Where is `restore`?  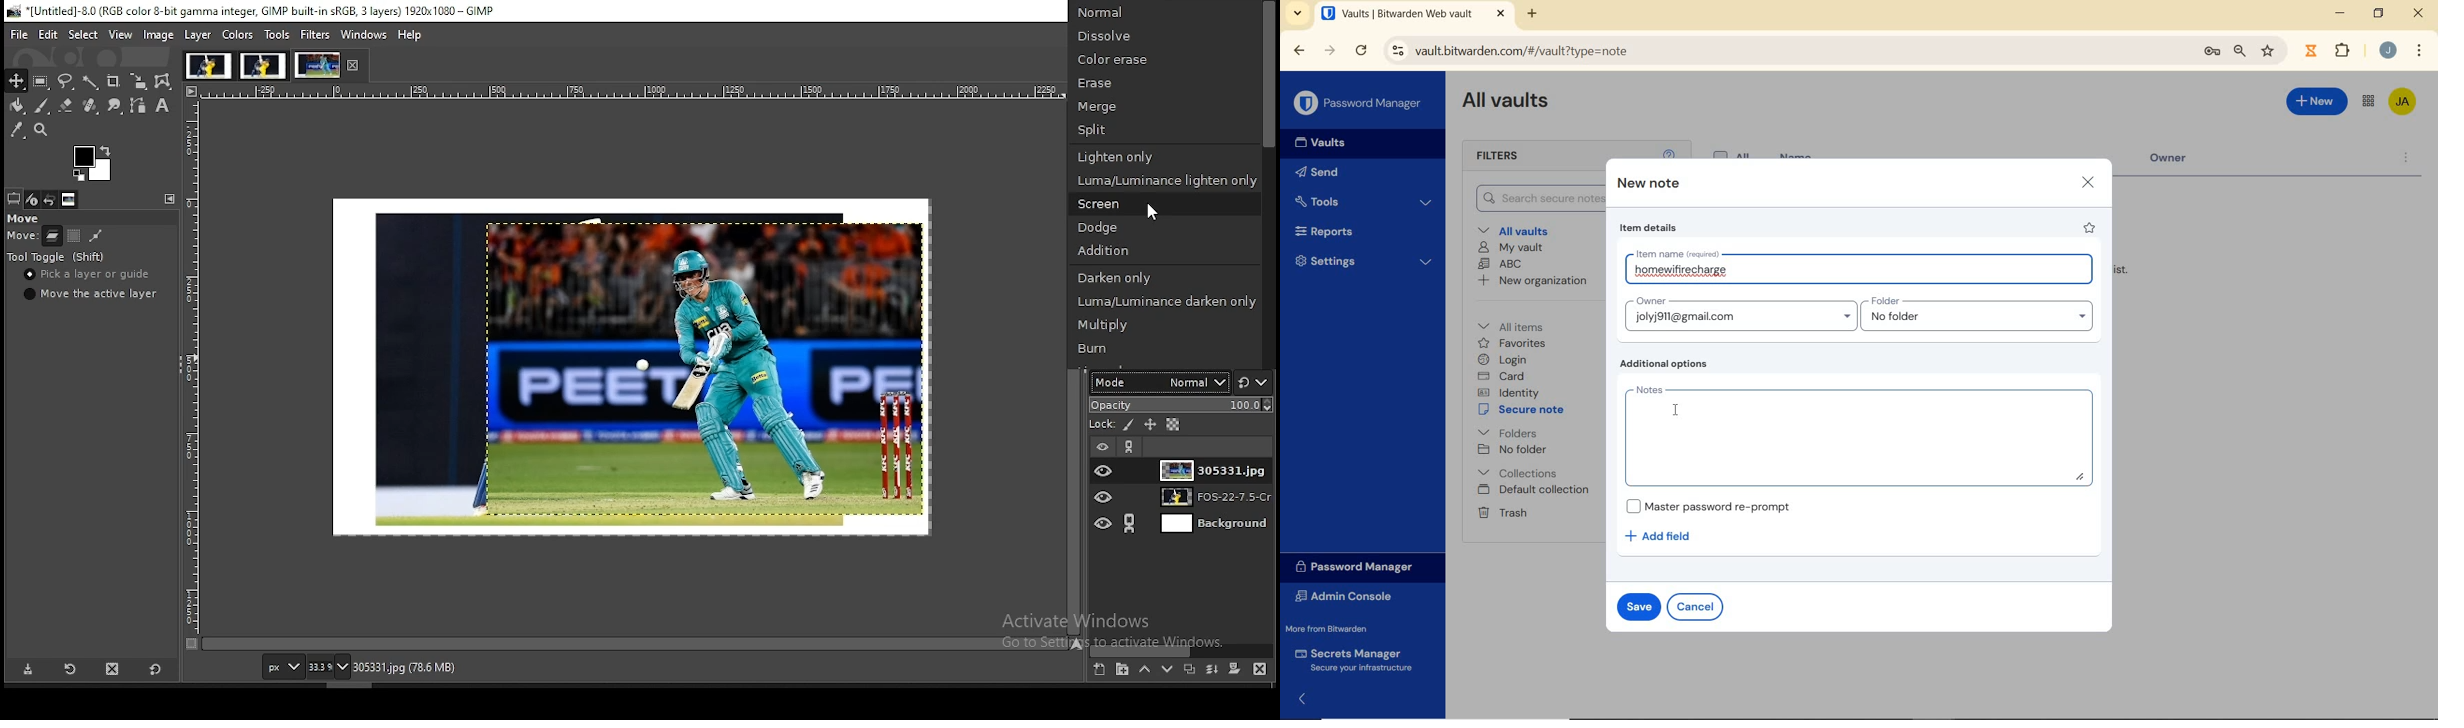
restore is located at coordinates (2379, 13).